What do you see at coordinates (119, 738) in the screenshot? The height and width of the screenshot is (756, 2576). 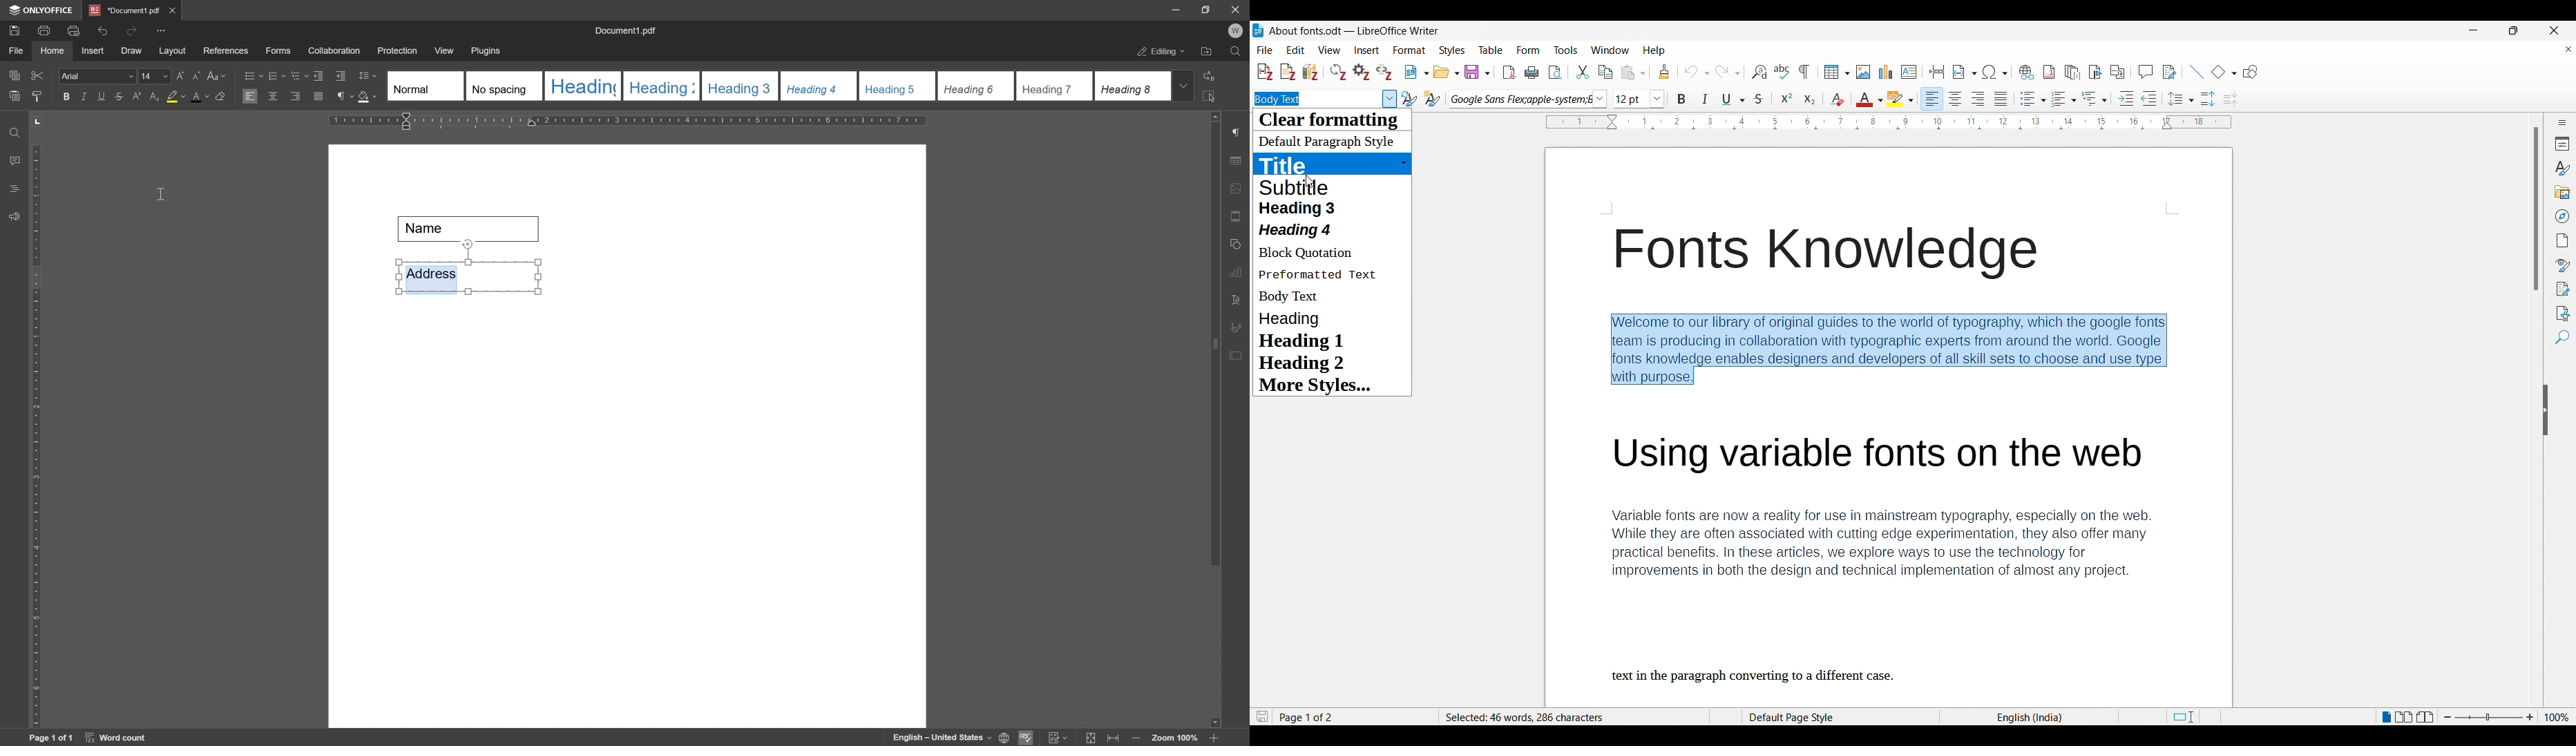 I see `word count` at bounding box center [119, 738].